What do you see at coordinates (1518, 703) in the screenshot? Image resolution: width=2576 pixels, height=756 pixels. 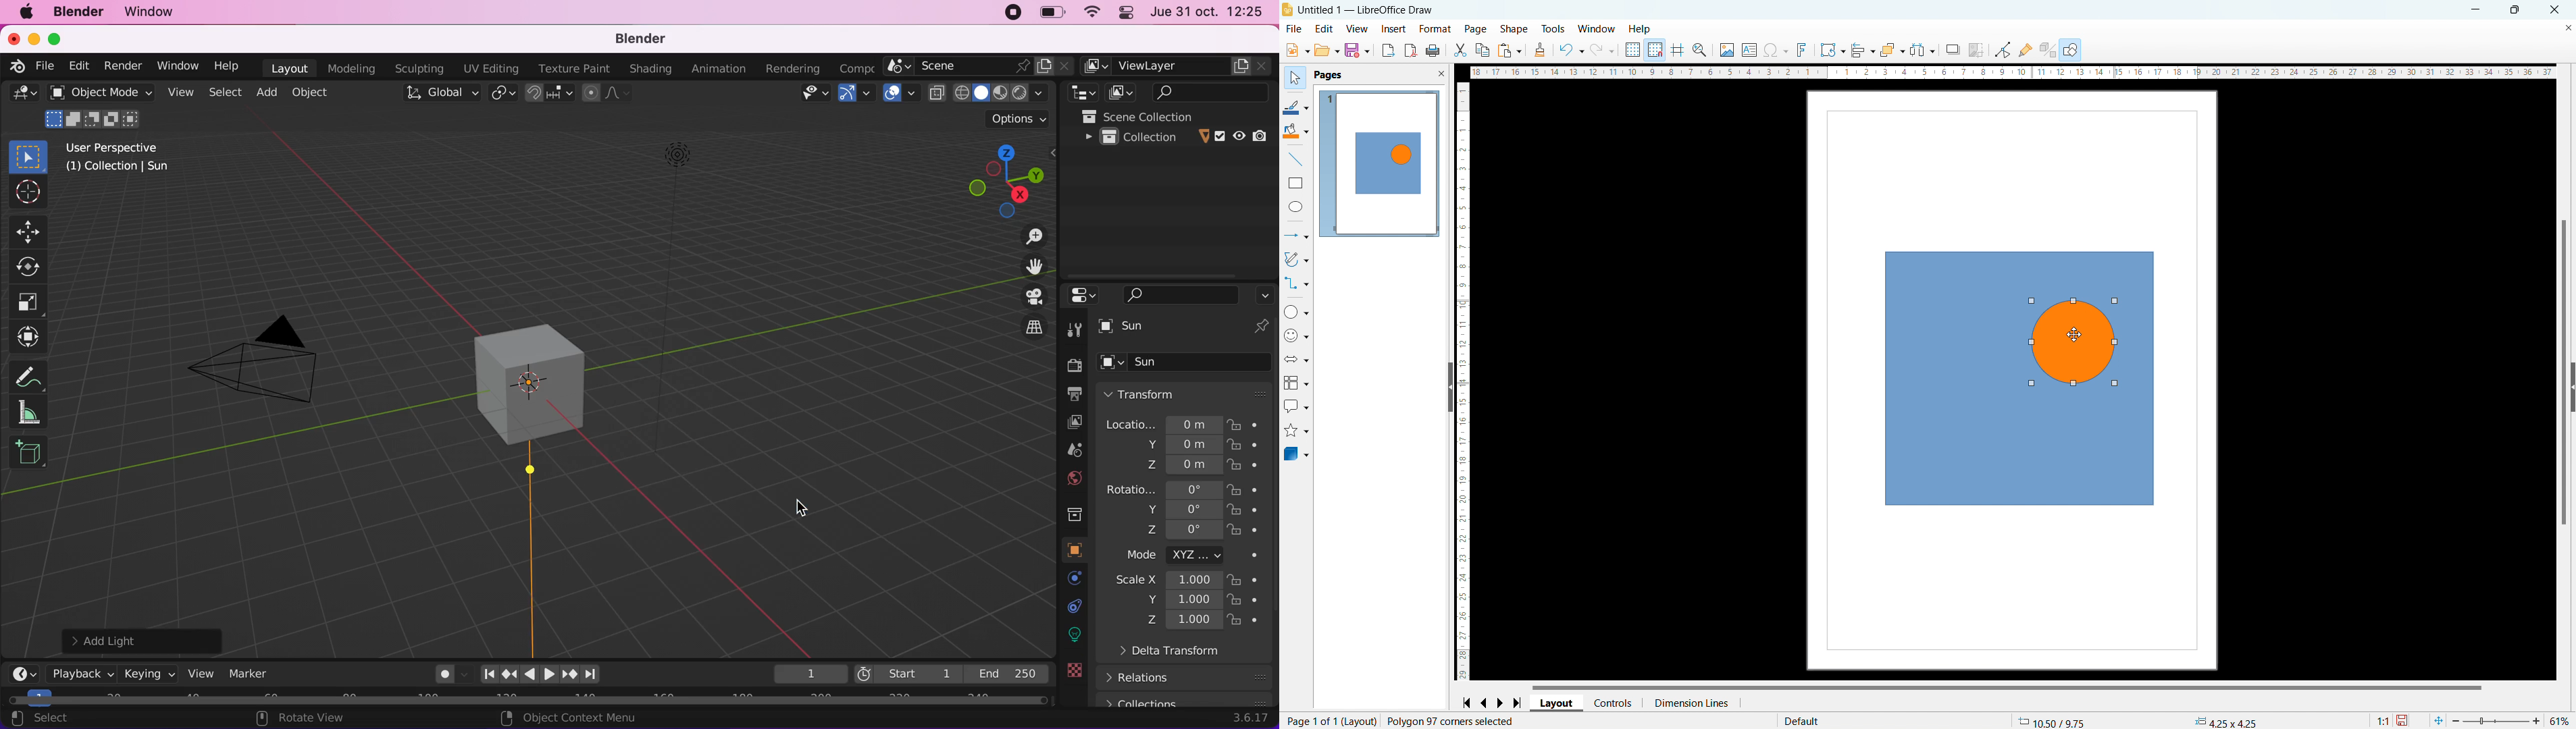 I see `go to last page` at bounding box center [1518, 703].